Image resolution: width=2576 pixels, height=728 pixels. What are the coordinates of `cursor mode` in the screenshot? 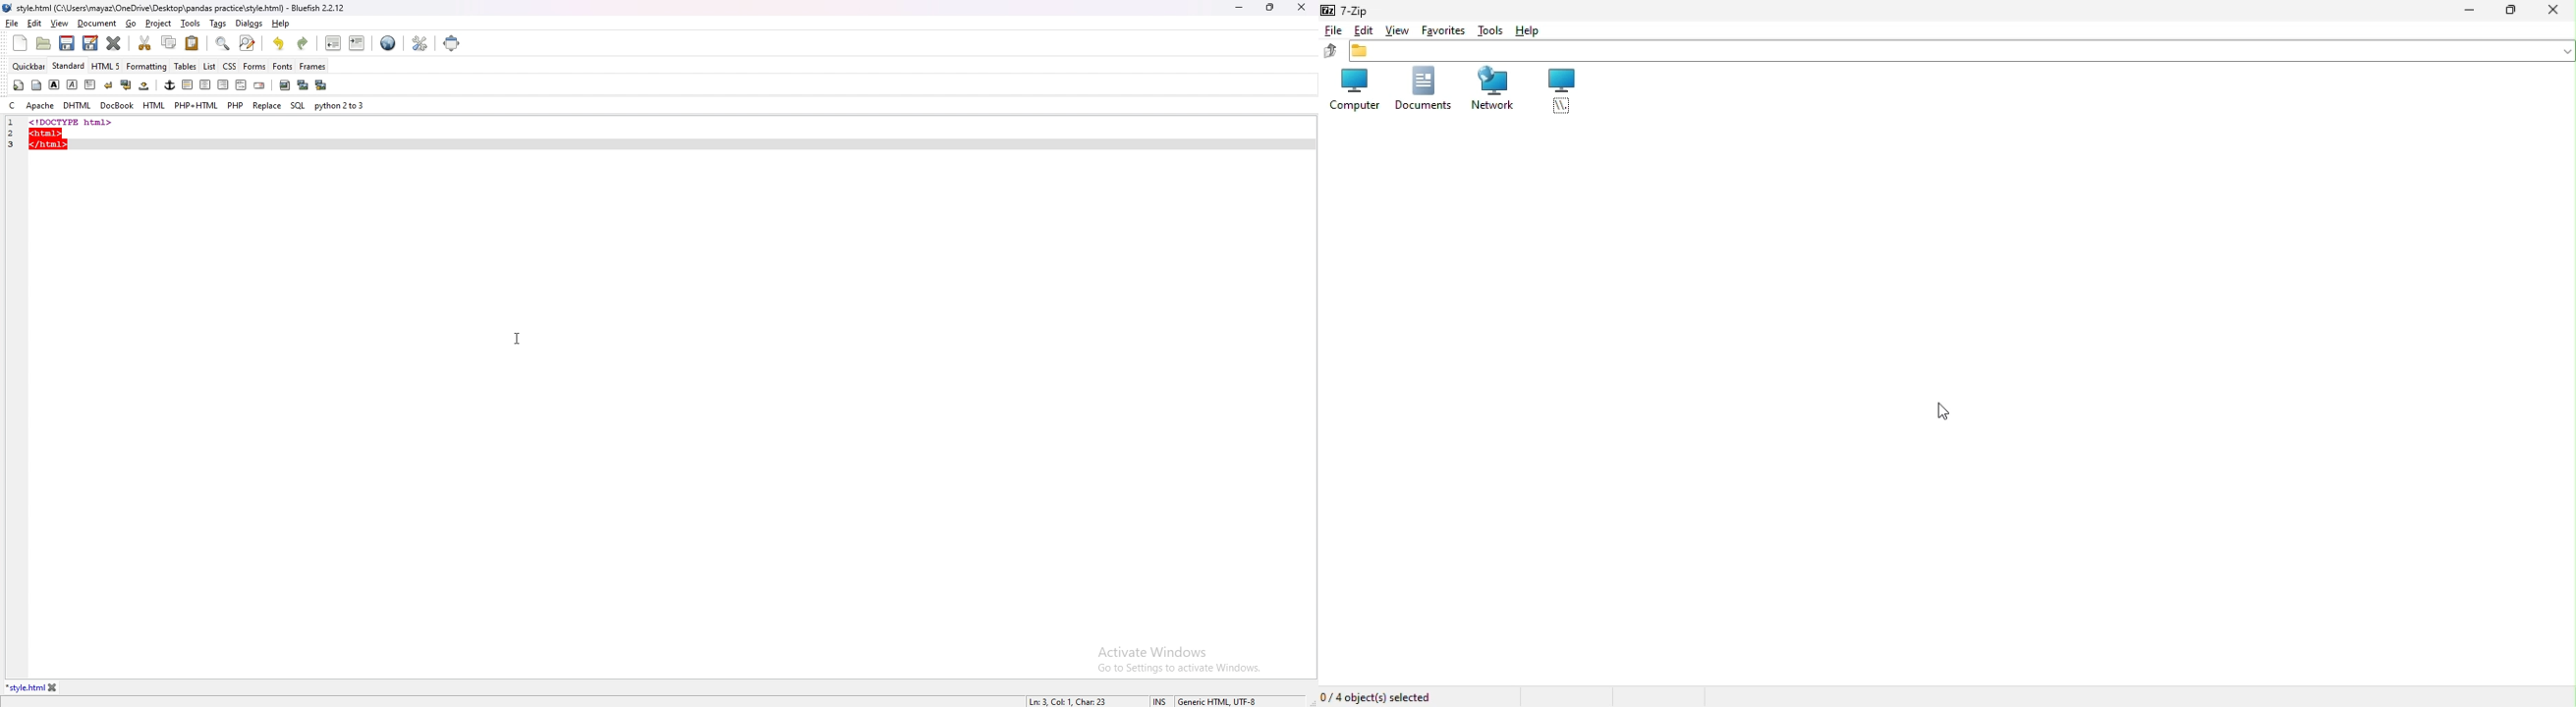 It's located at (1160, 701).